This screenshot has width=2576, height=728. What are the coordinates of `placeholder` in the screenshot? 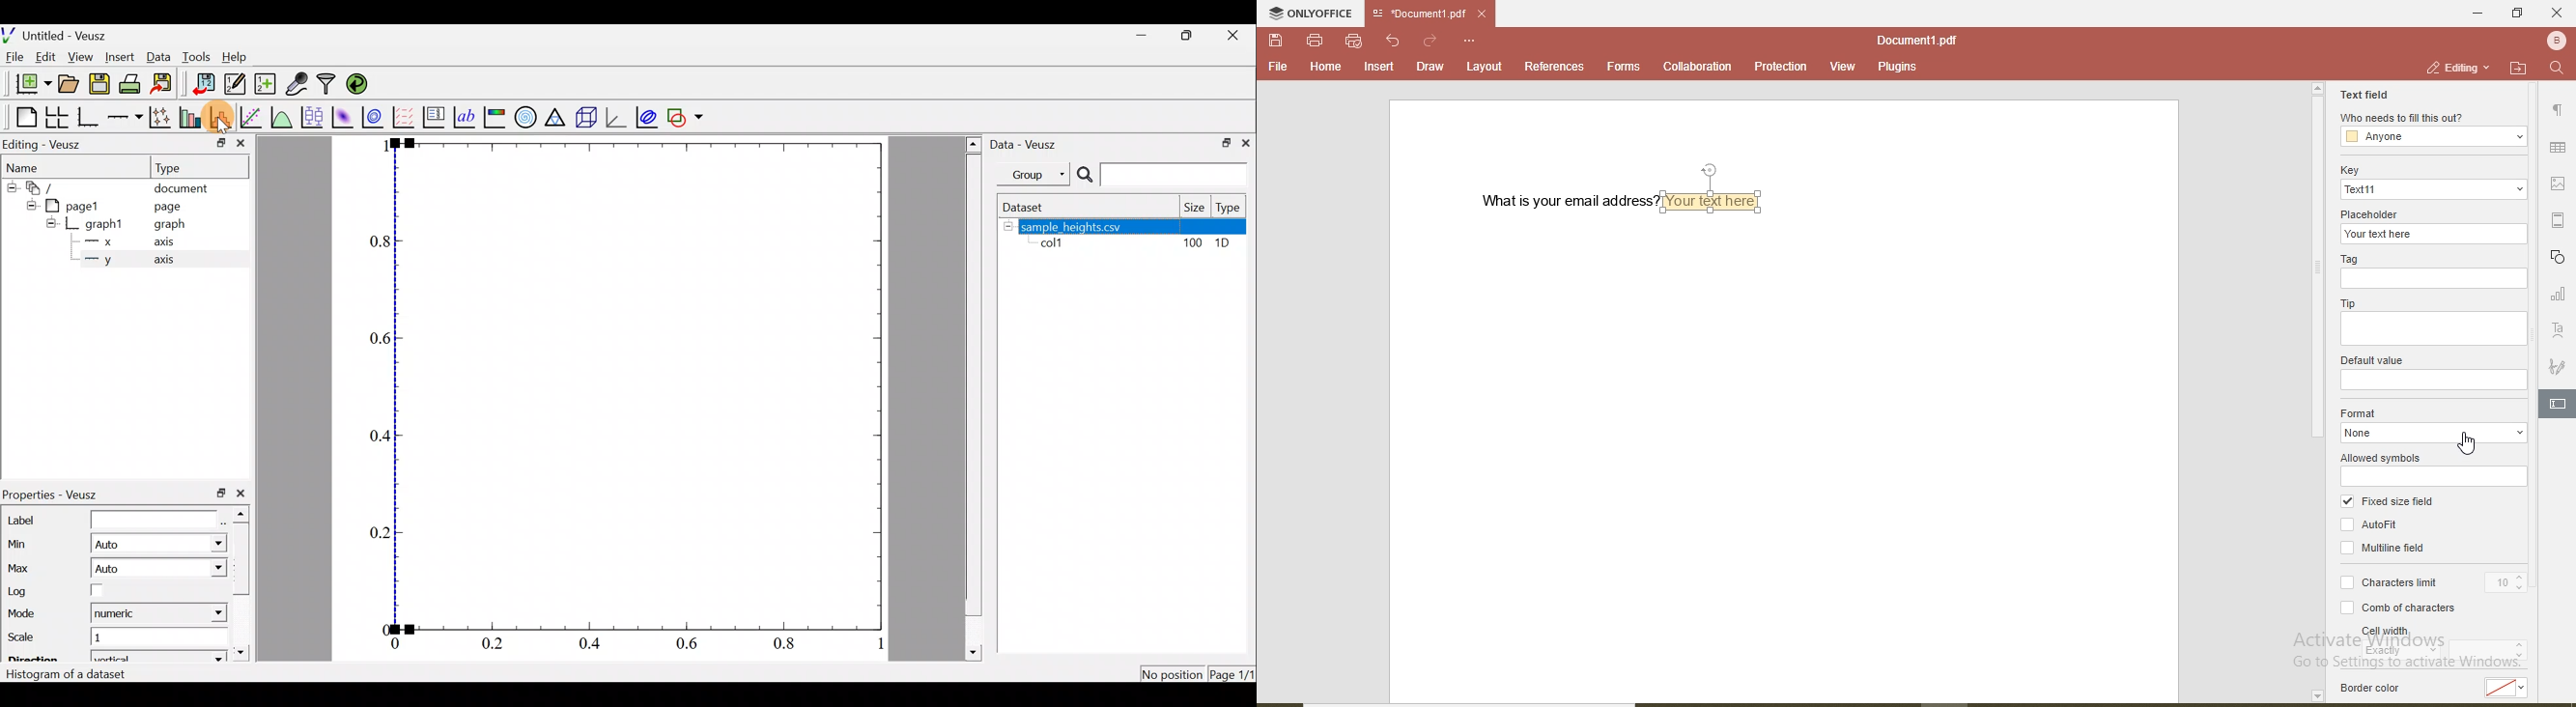 It's located at (2373, 212).